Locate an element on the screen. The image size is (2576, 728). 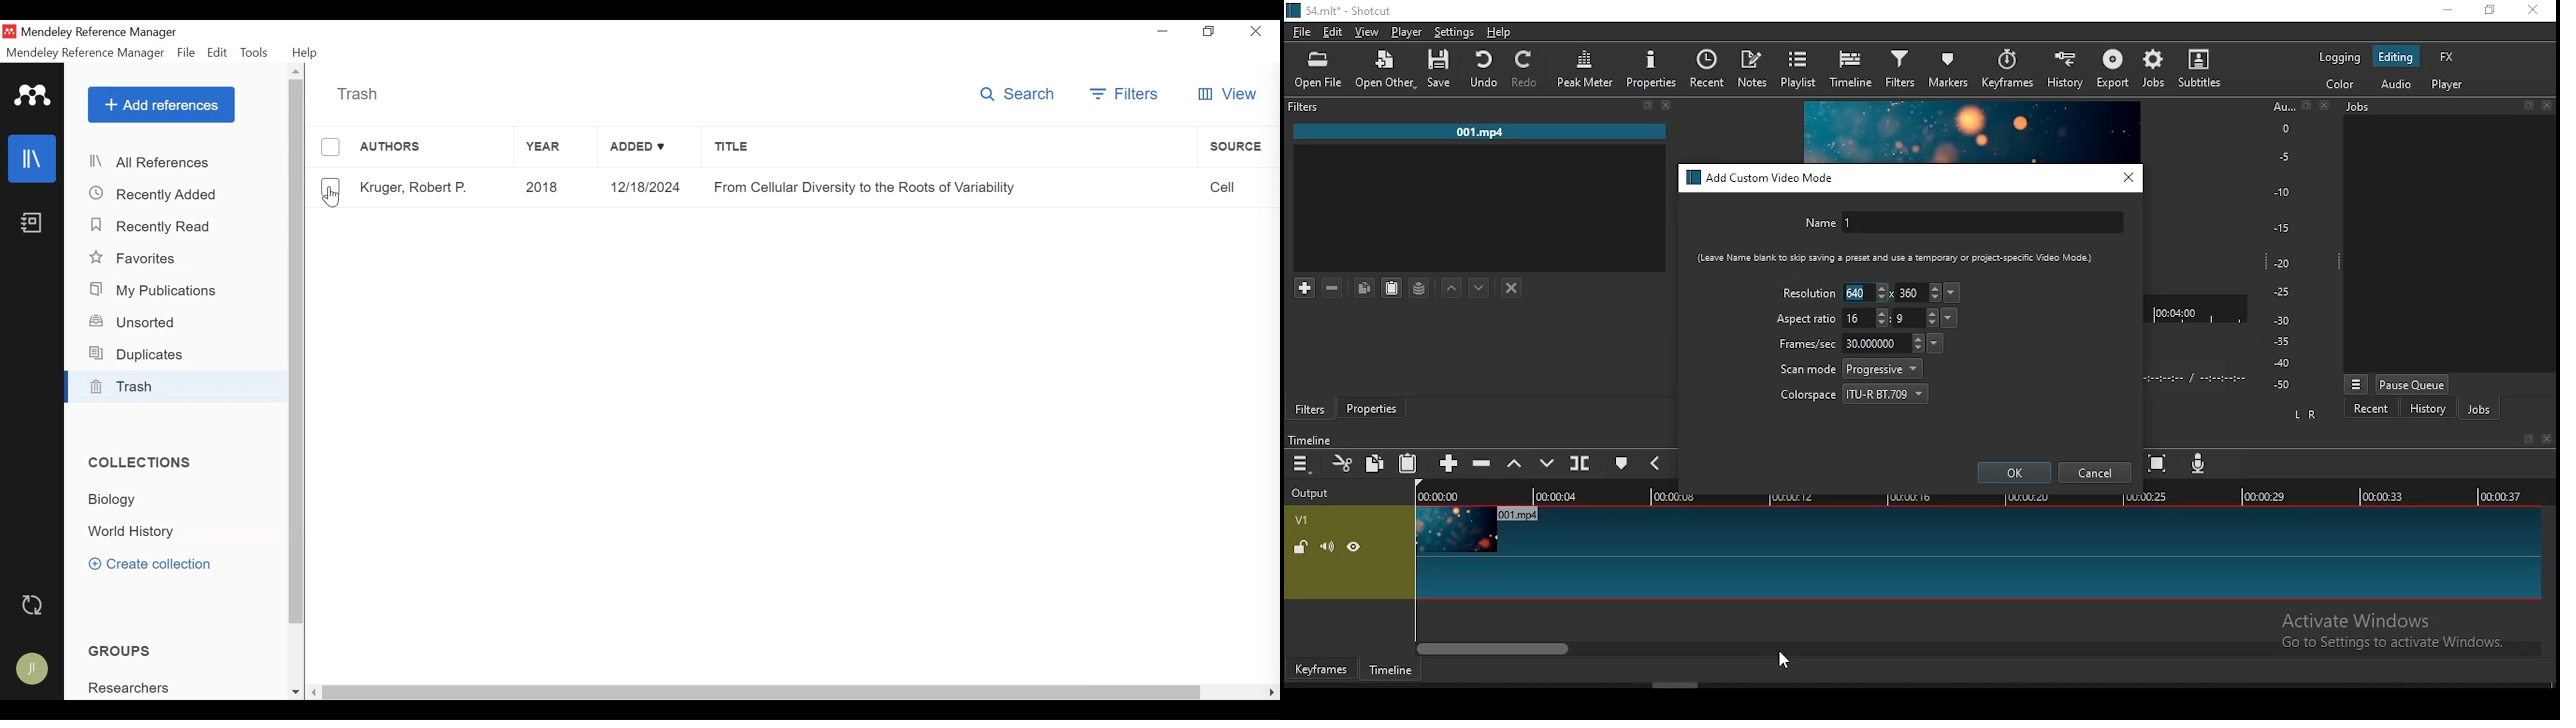
From Cellular Diversity to the Roots of Variability is located at coordinates (951, 187).